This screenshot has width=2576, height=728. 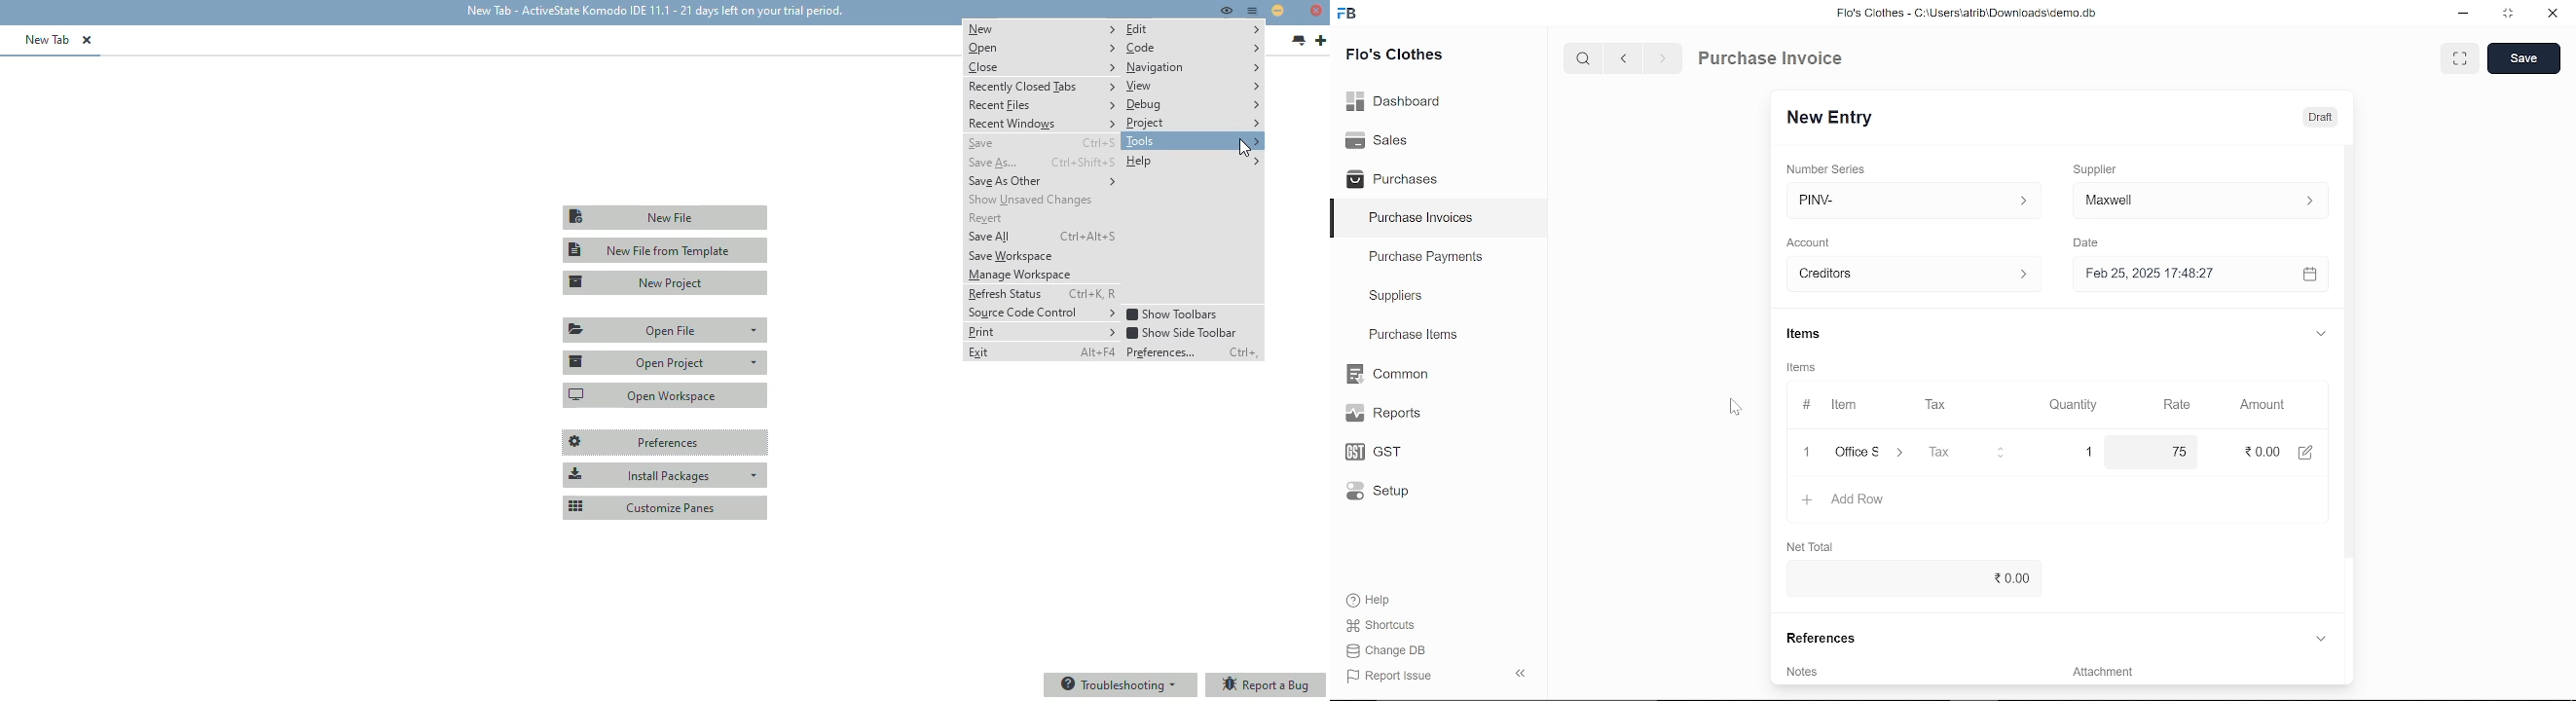 I want to click on Flo's Clothes - C:\Users\alrib\Downioads'cemo.db., so click(x=1966, y=17).